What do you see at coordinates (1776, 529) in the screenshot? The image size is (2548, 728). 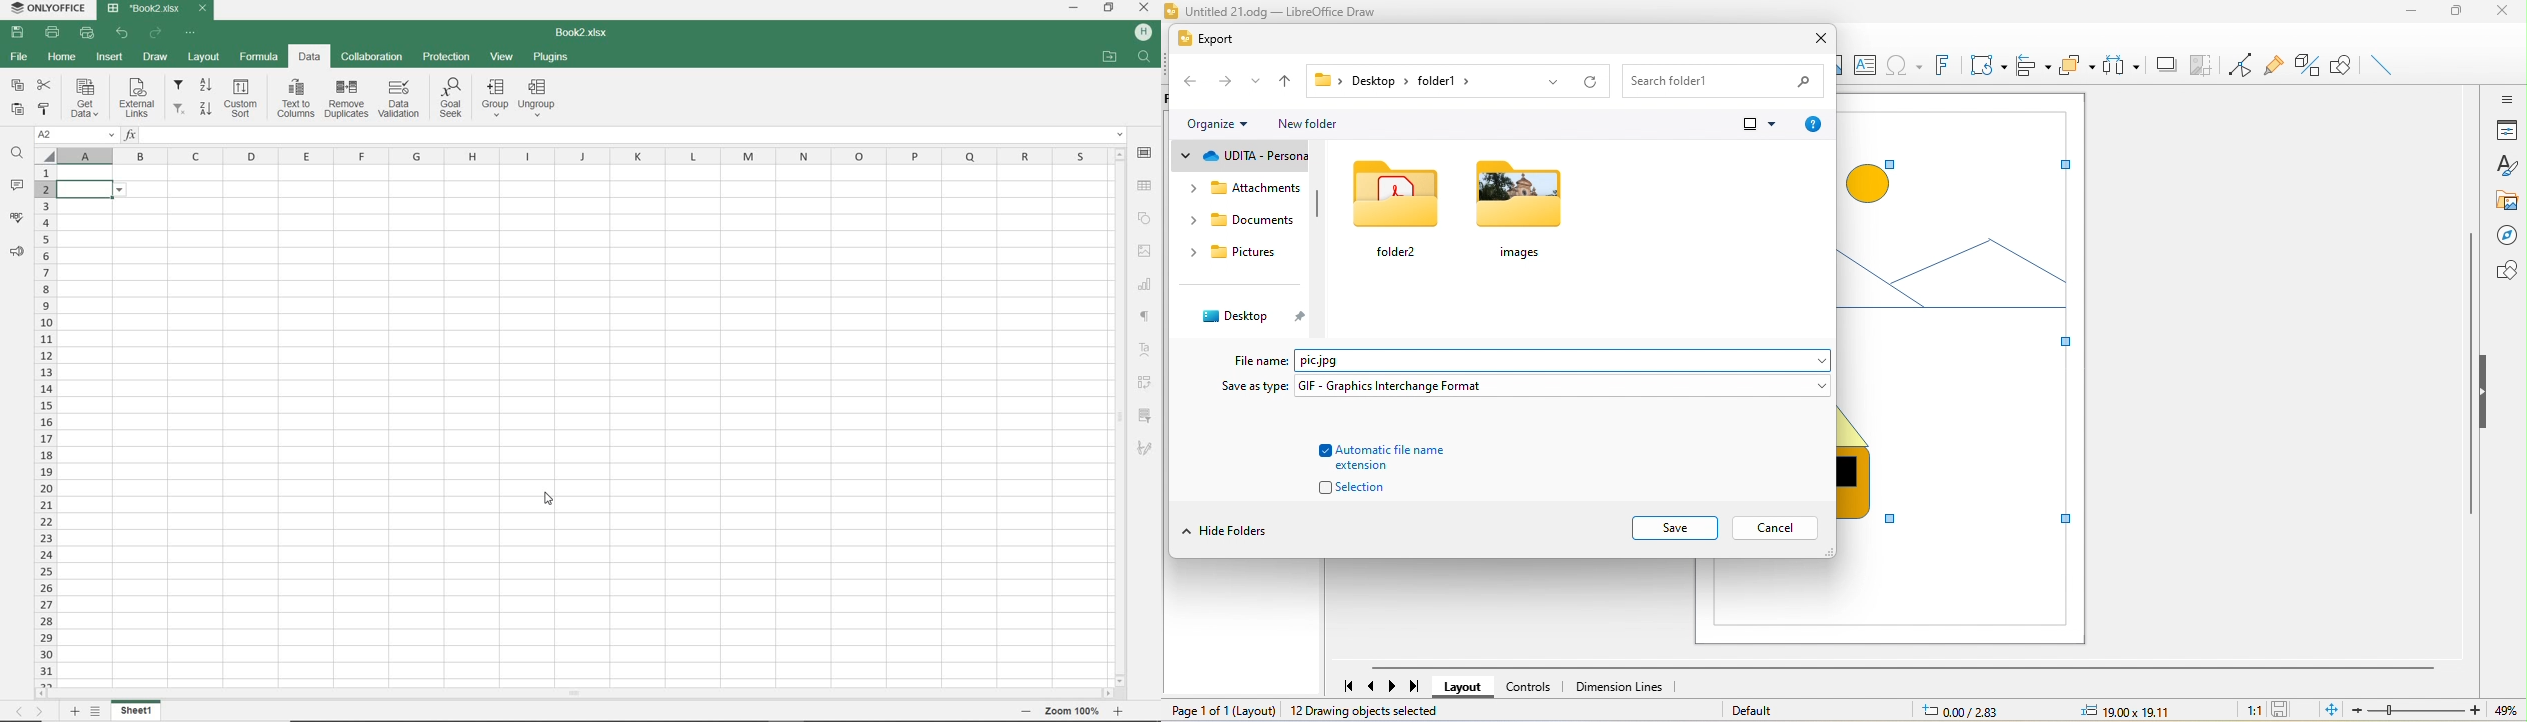 I see `cancel` at bounding box center [1776, 529].